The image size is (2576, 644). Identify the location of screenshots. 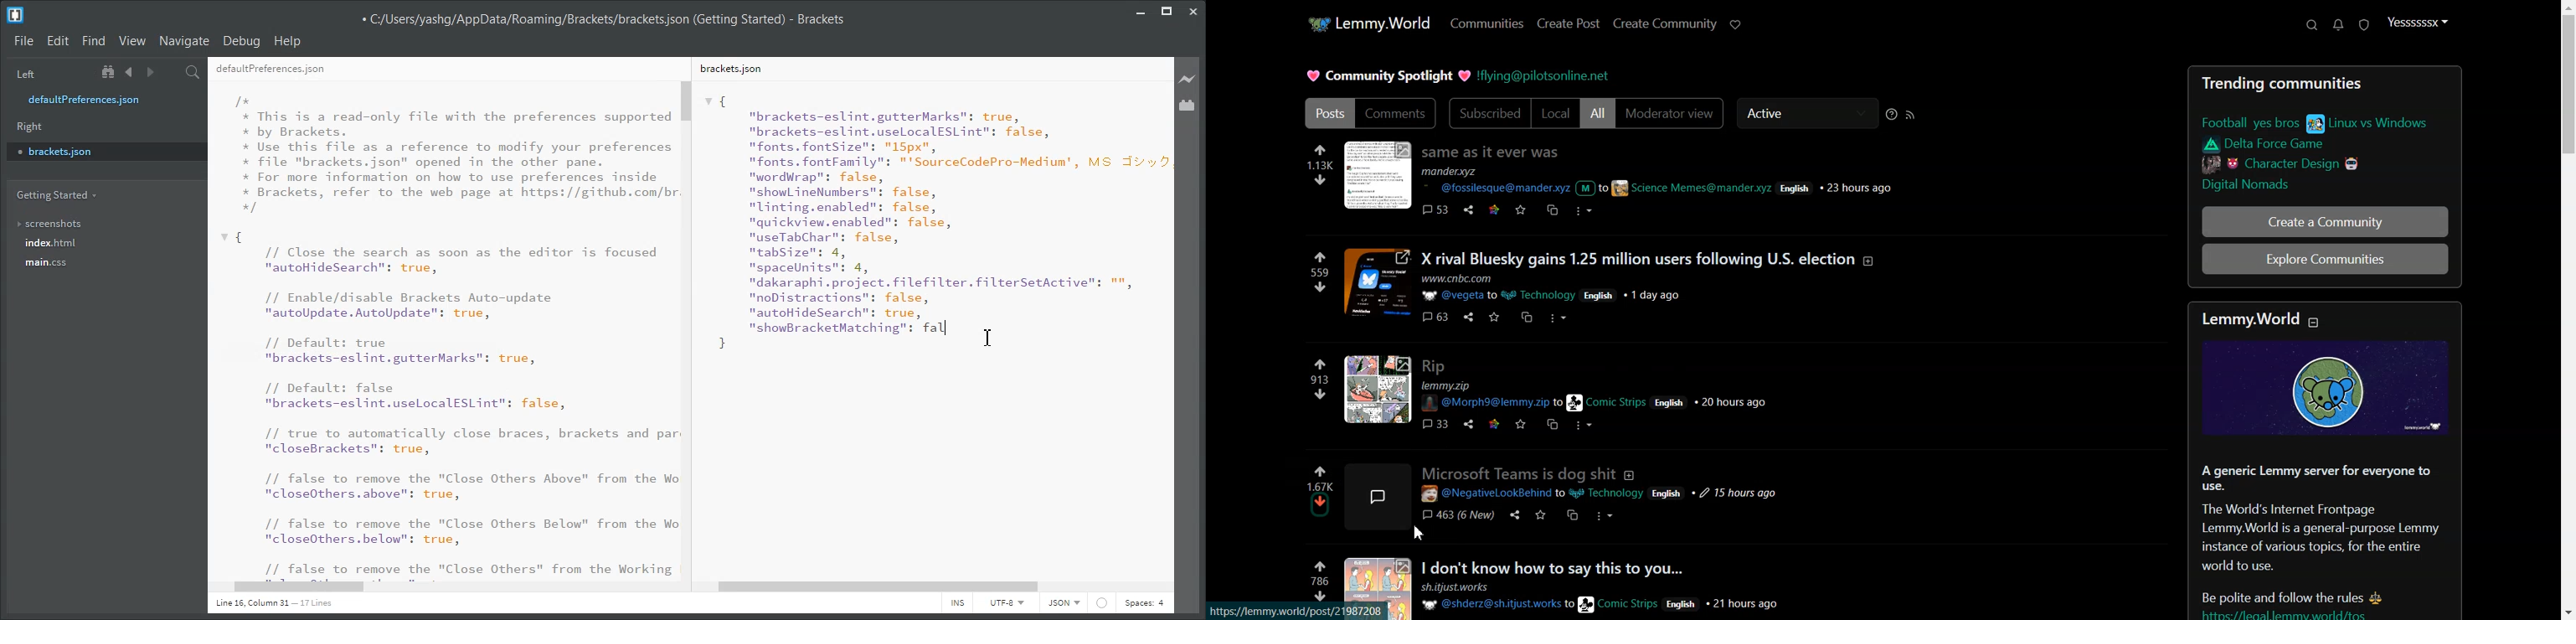
(50, 220).